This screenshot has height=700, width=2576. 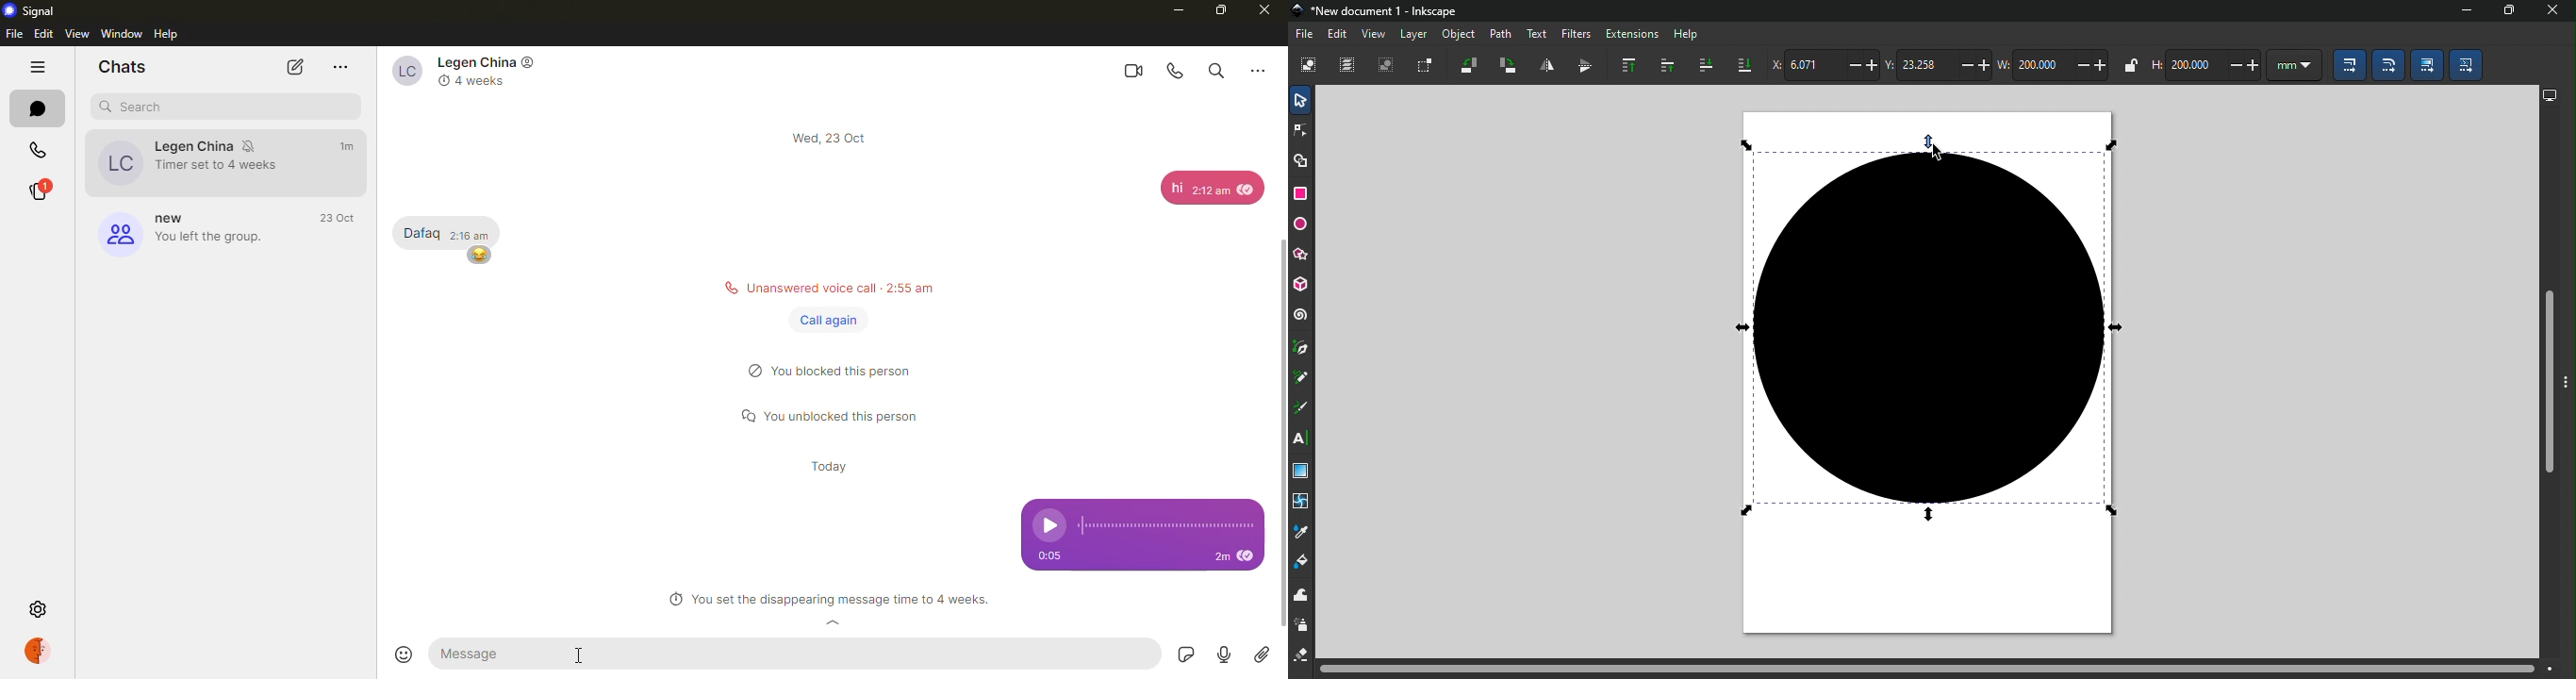 What do you see at coordinates (479, 255) in the screenshot?
I see `happy emoji` at bounding box center [479, 255].